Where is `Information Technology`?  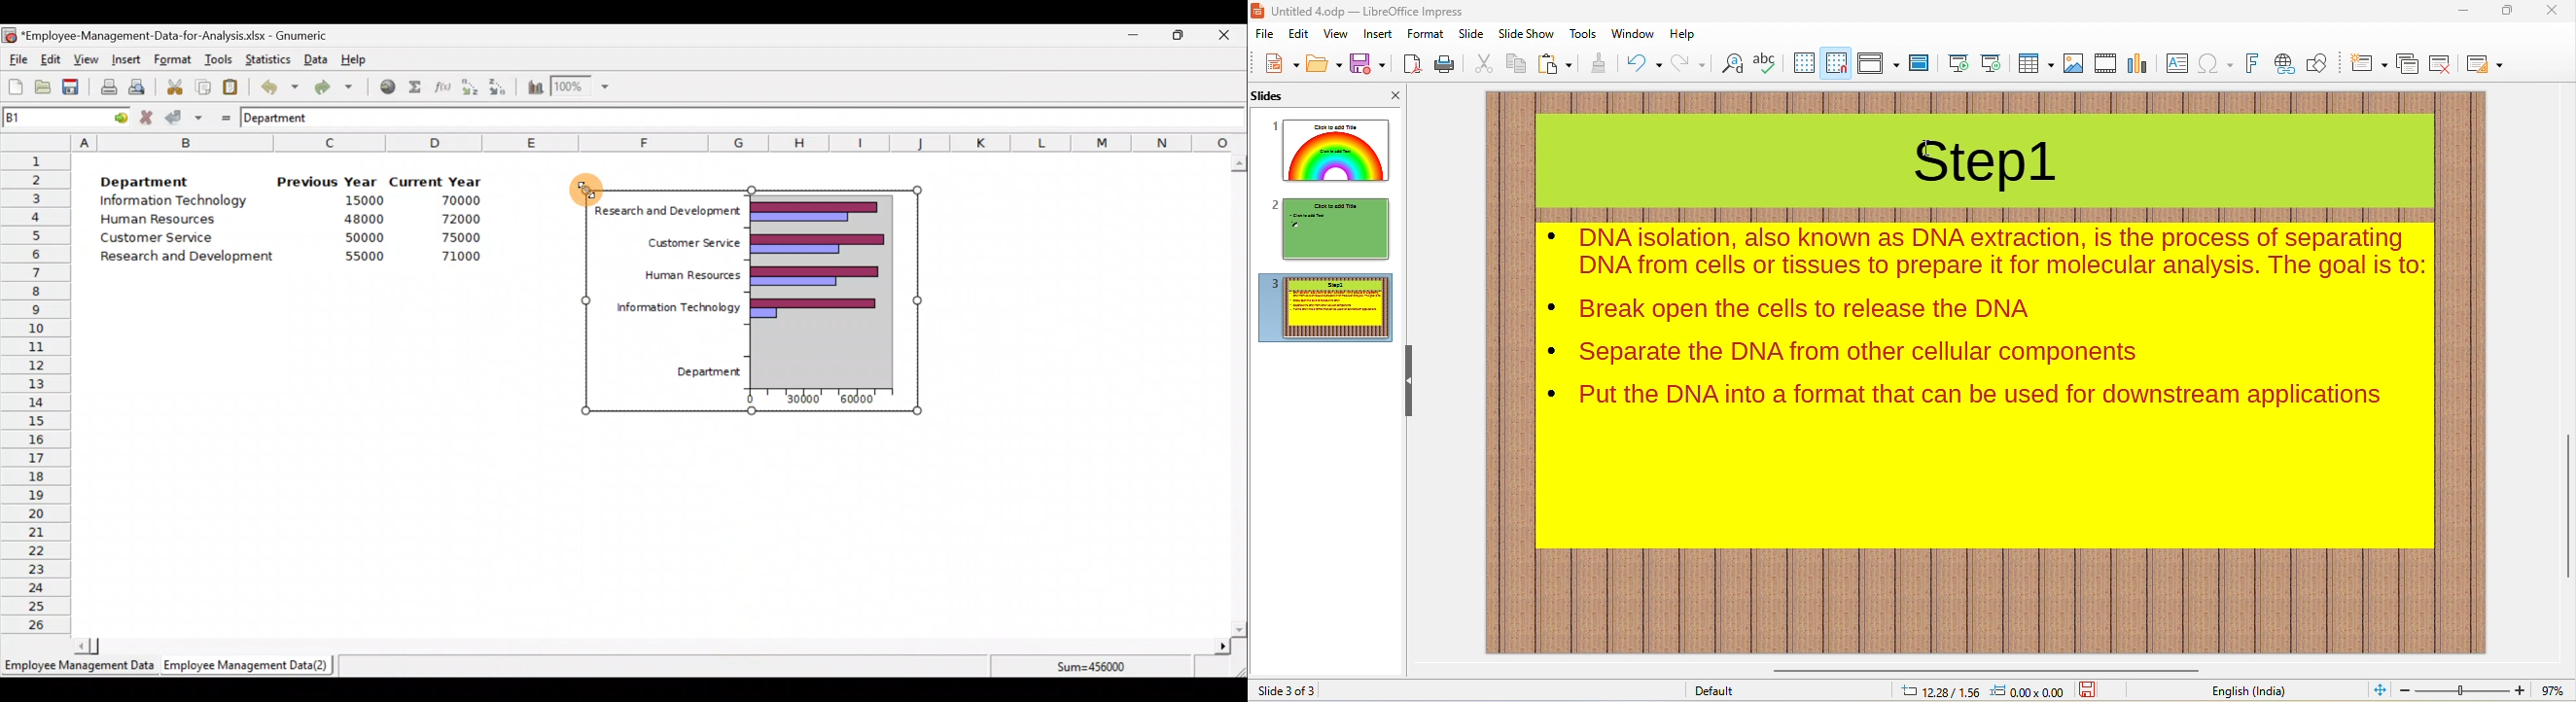 Information Technology is located at coordinates (176, 201).